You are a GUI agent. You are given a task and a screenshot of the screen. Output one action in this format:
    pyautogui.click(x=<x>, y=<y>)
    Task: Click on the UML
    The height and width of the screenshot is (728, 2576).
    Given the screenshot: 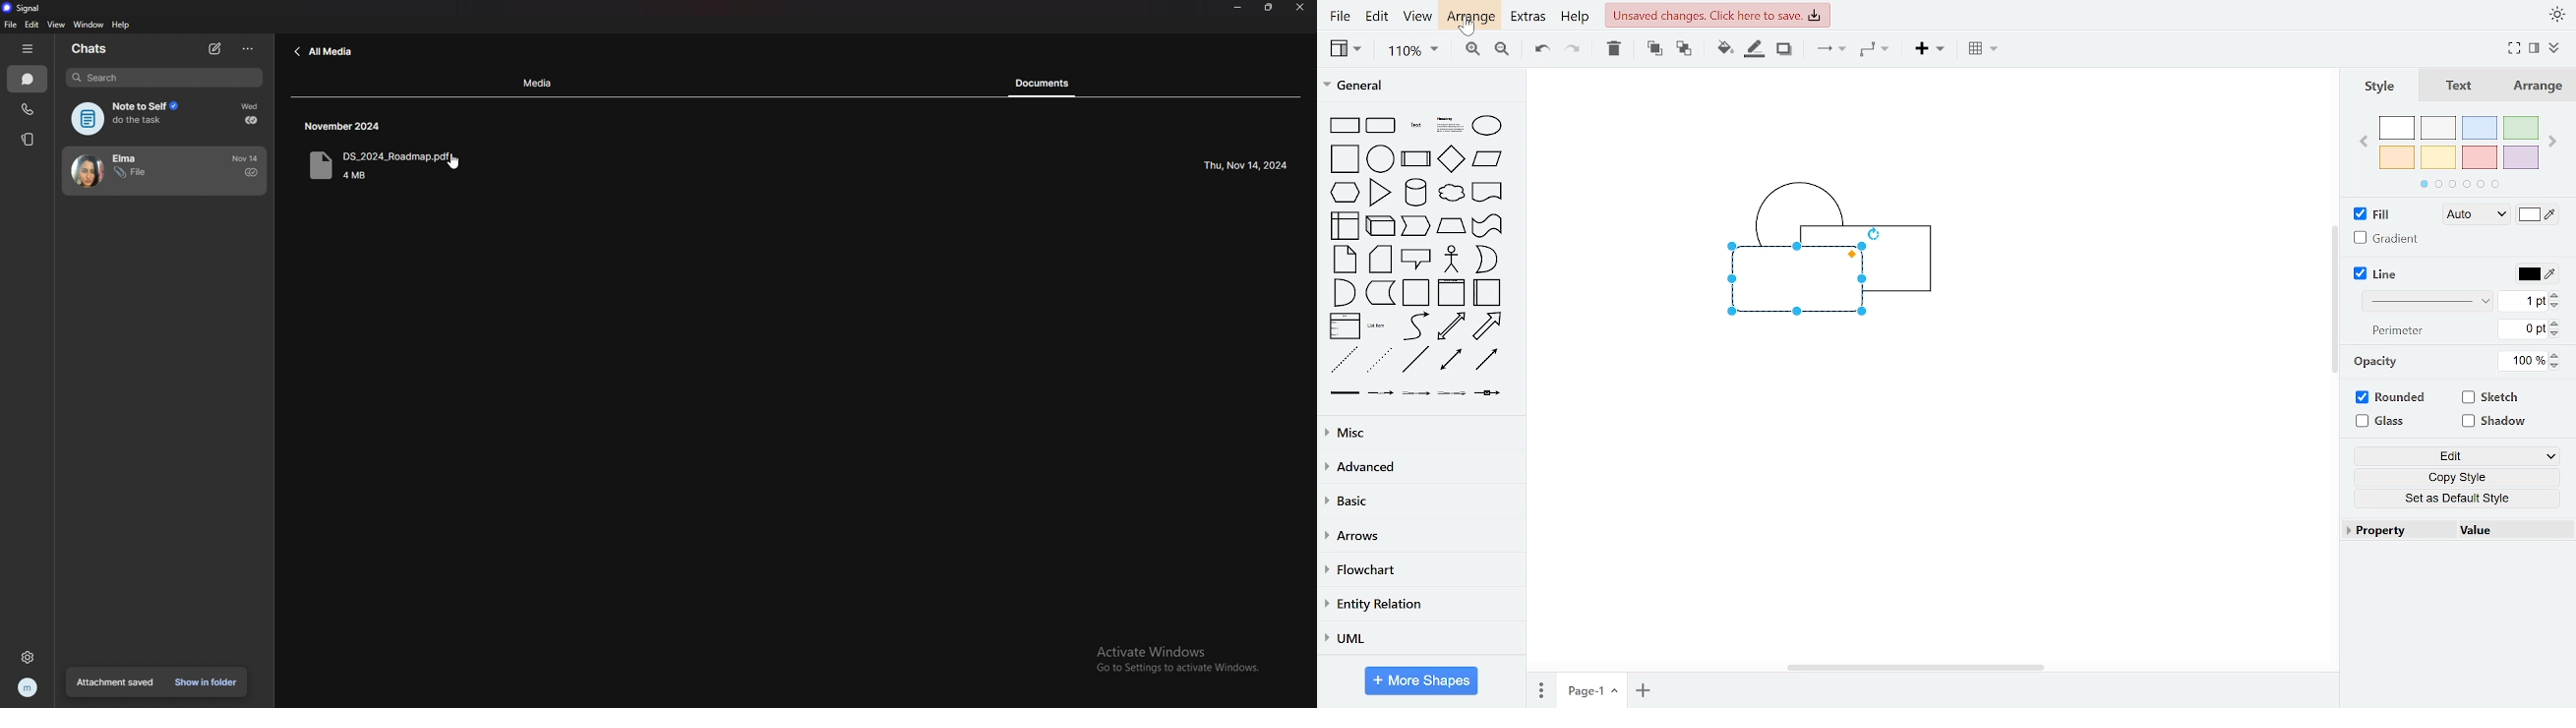 What is the action you would take?
    pyautogui.click(x=1421, y=637)
    